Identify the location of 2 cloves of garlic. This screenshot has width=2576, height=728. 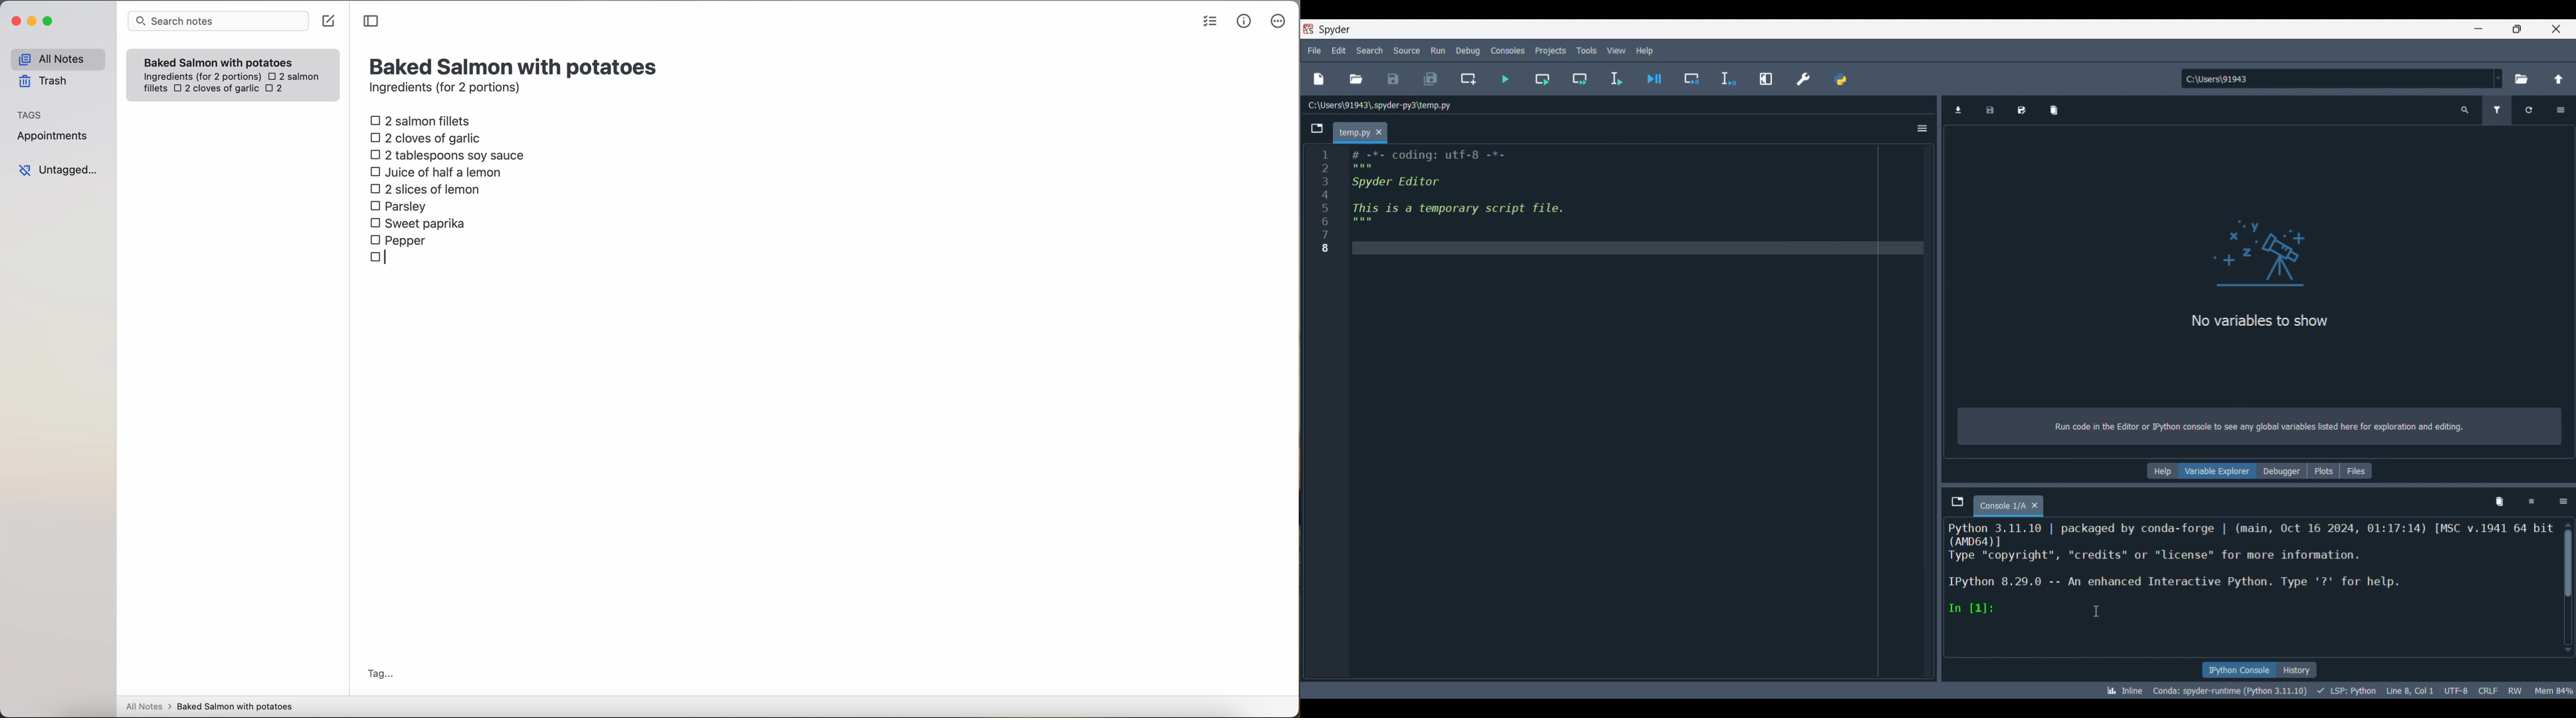
(428, 136).